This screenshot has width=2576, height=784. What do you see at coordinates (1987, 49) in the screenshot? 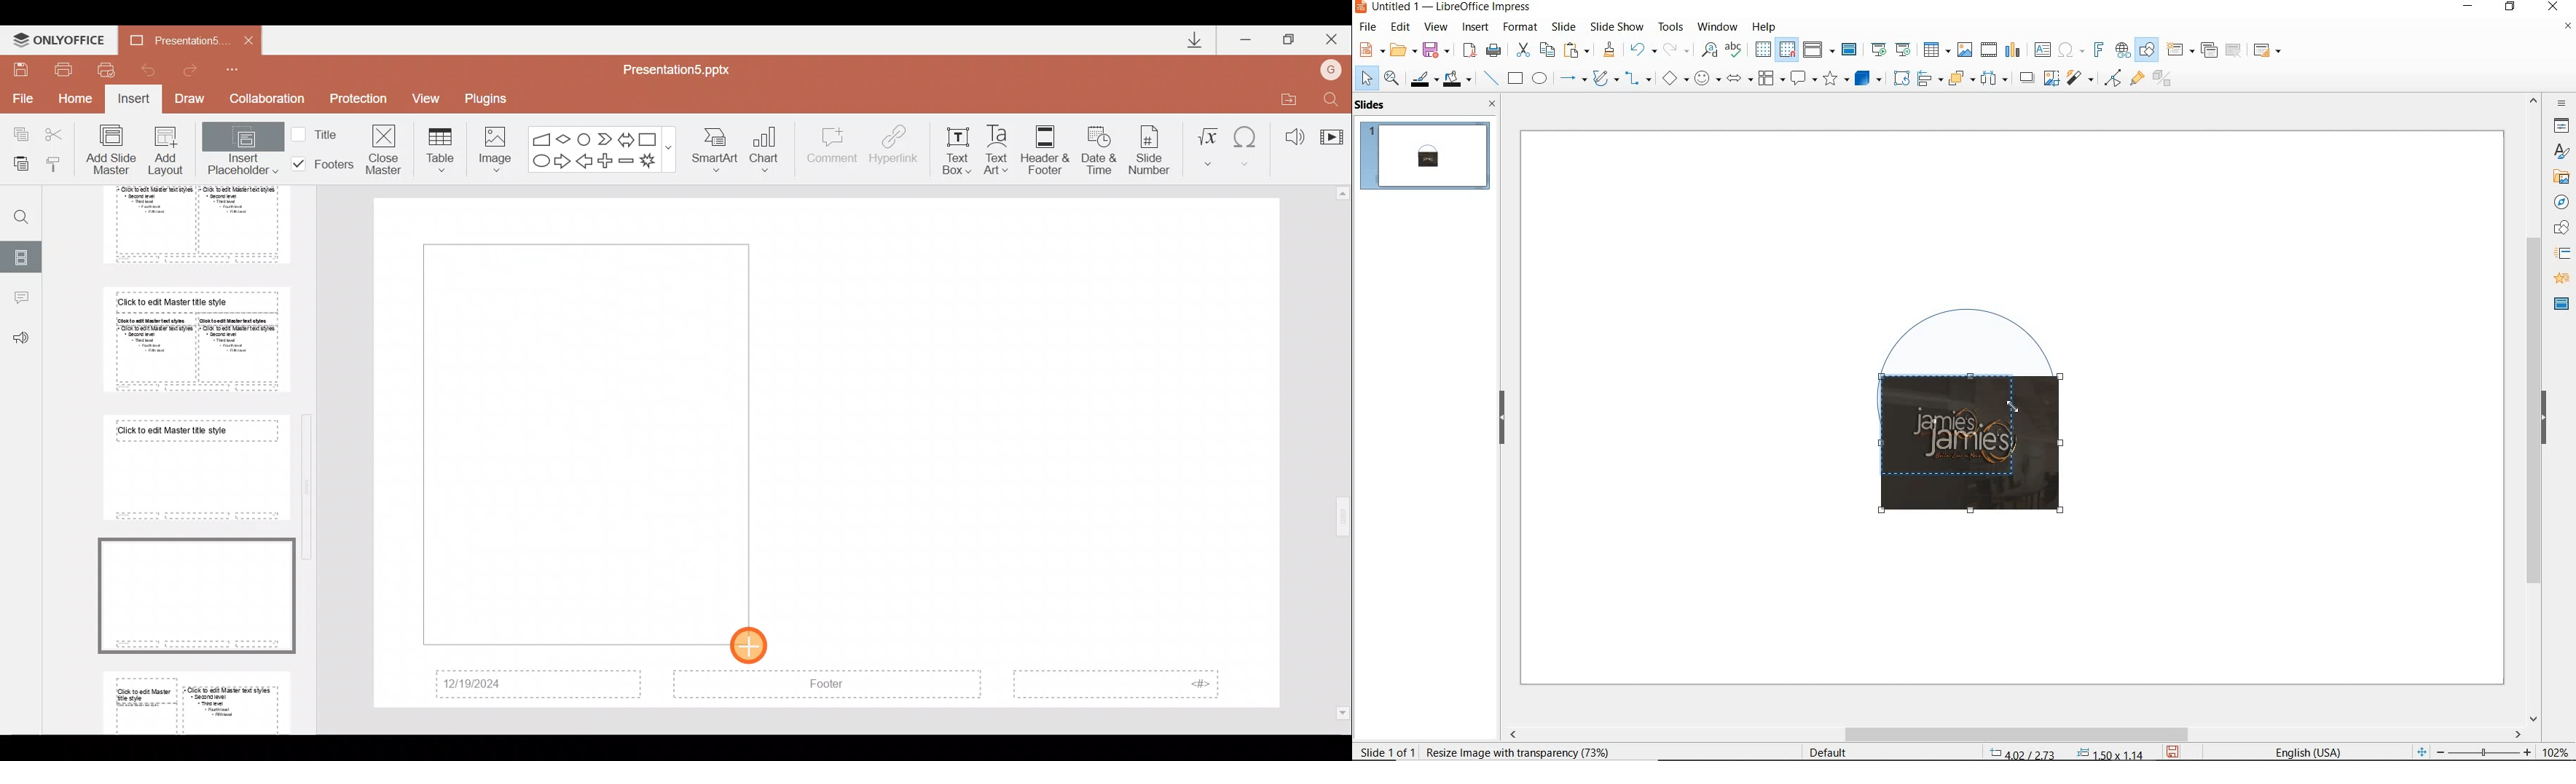
I see `insert video` at bounding box center [1987, 49].